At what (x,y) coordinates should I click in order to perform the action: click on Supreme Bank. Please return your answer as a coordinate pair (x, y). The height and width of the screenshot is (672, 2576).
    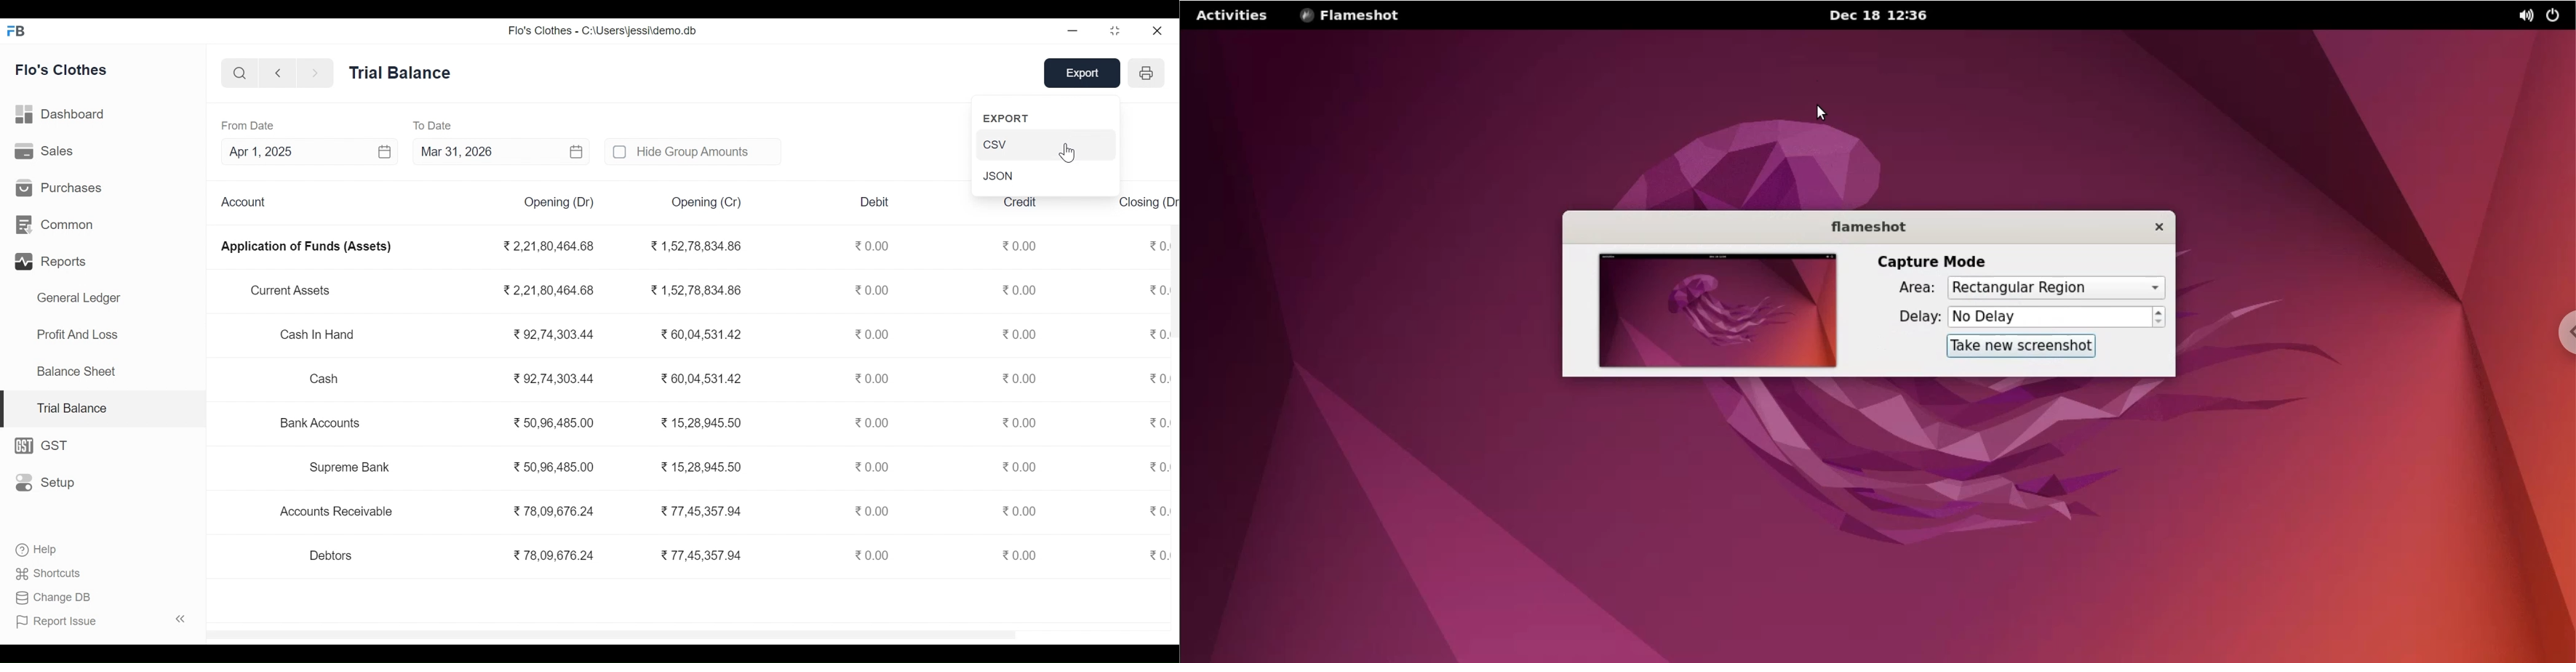
    Looking at the image, I should click on (355, 467).